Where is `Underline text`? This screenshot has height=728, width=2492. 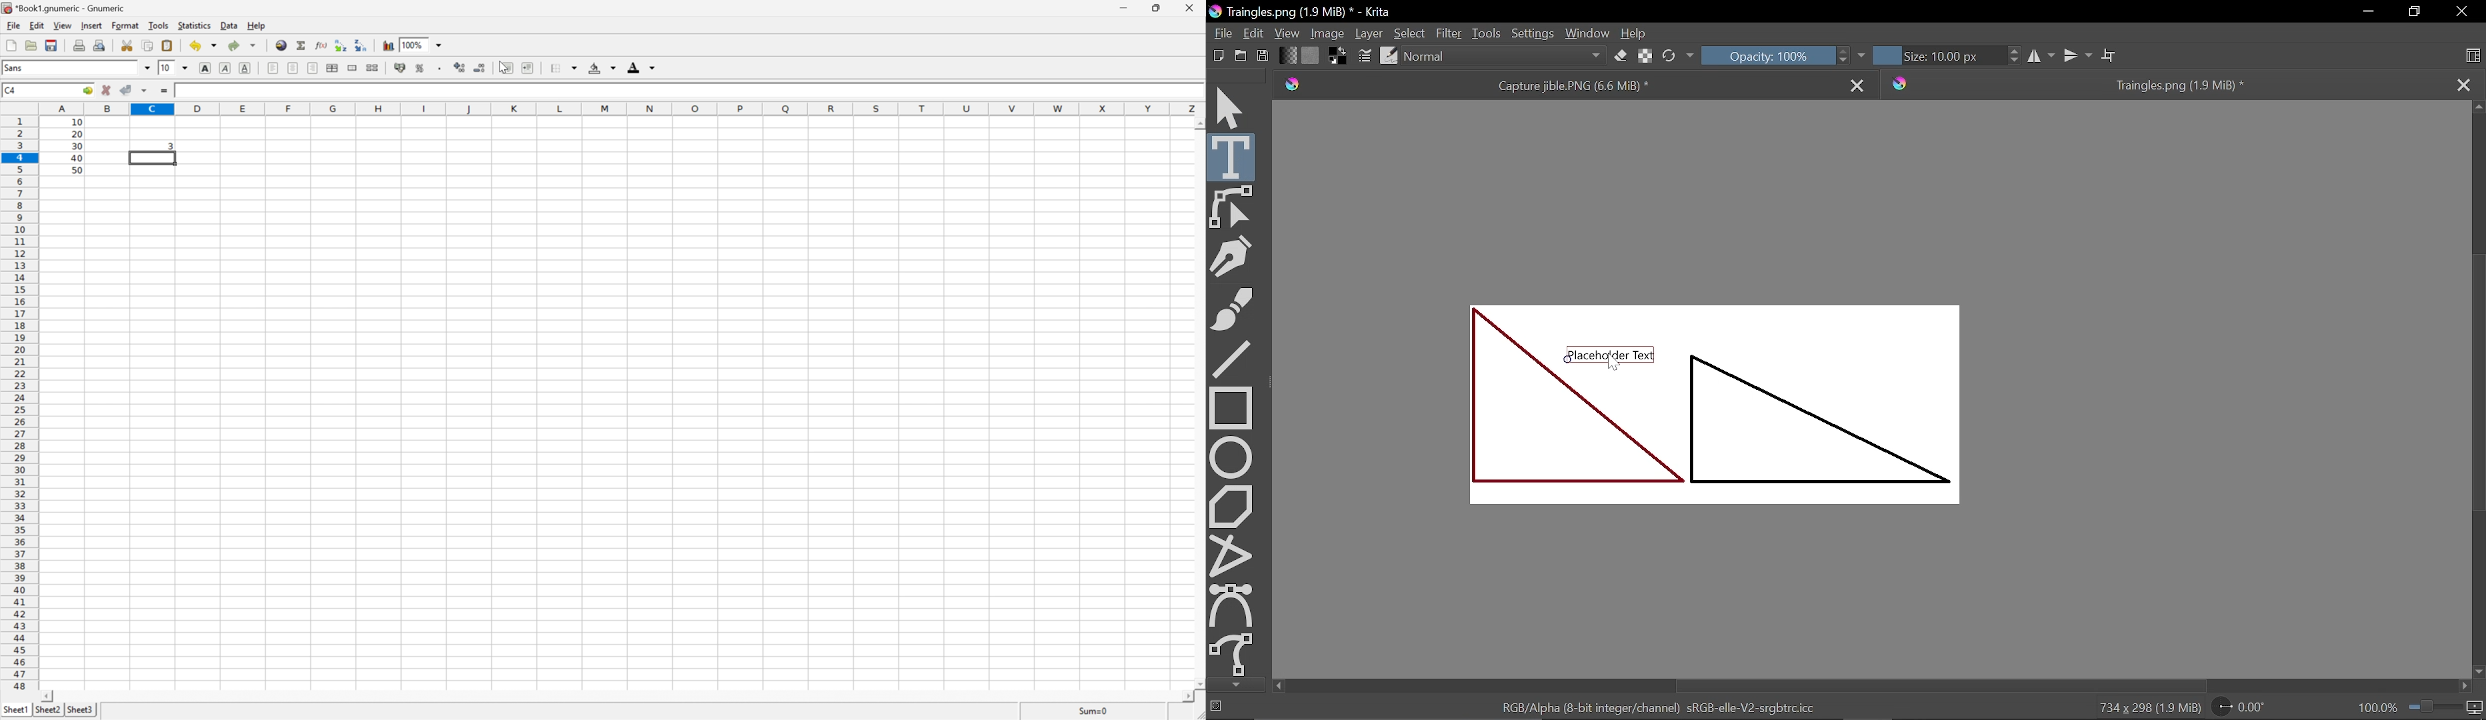 Underline text is located at coordinates (245, 69).